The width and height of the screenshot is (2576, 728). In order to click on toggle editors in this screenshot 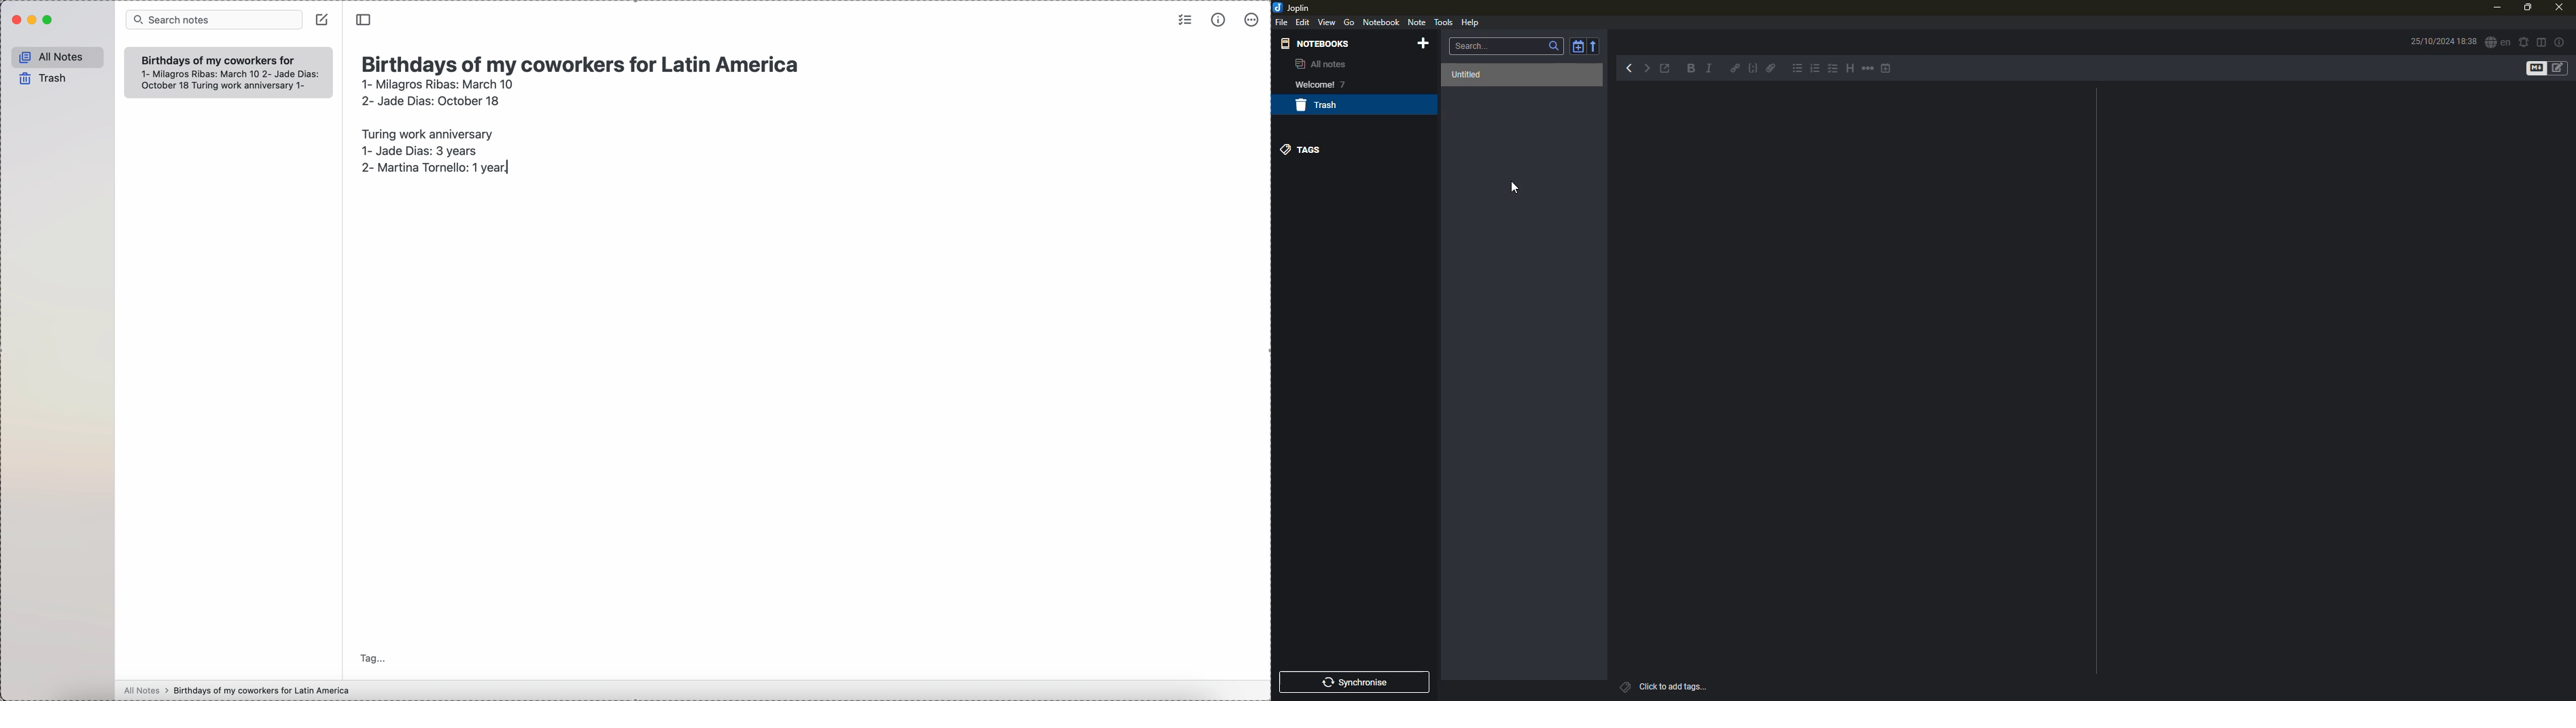, I will do `click(2562, 69)`.